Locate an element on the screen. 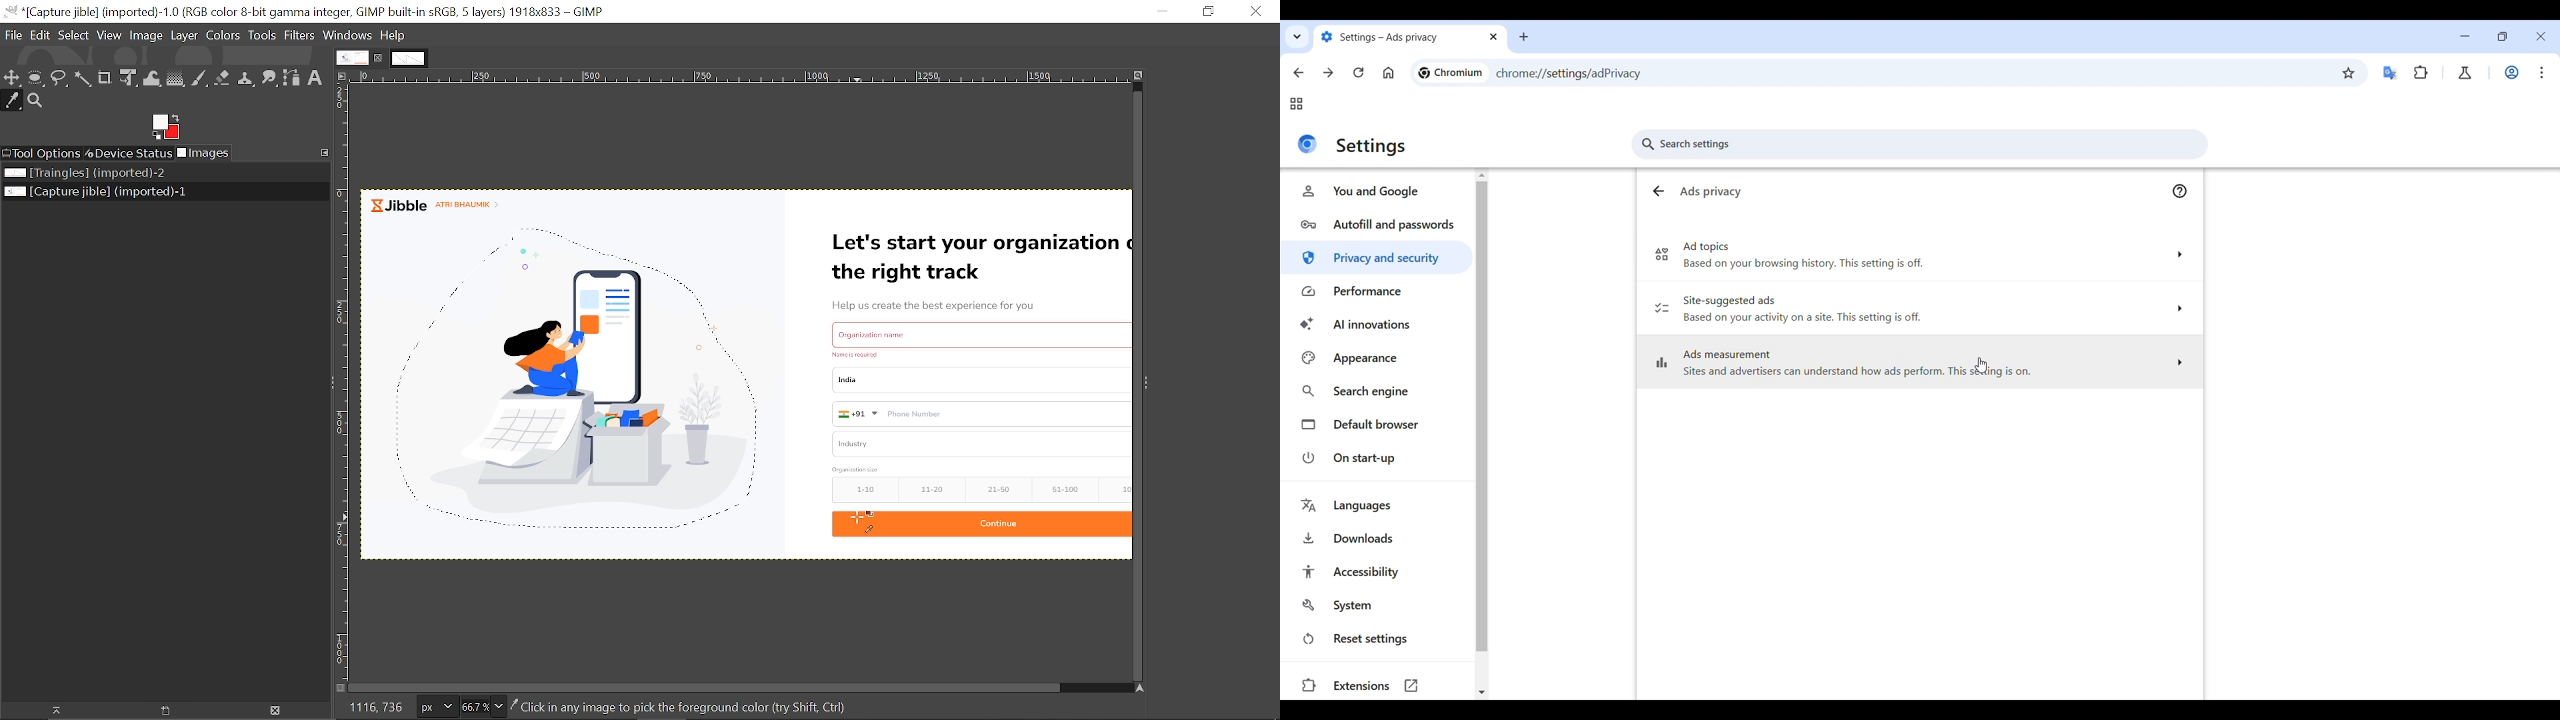  fuzzy select tool is located at coordinates (82, 78).